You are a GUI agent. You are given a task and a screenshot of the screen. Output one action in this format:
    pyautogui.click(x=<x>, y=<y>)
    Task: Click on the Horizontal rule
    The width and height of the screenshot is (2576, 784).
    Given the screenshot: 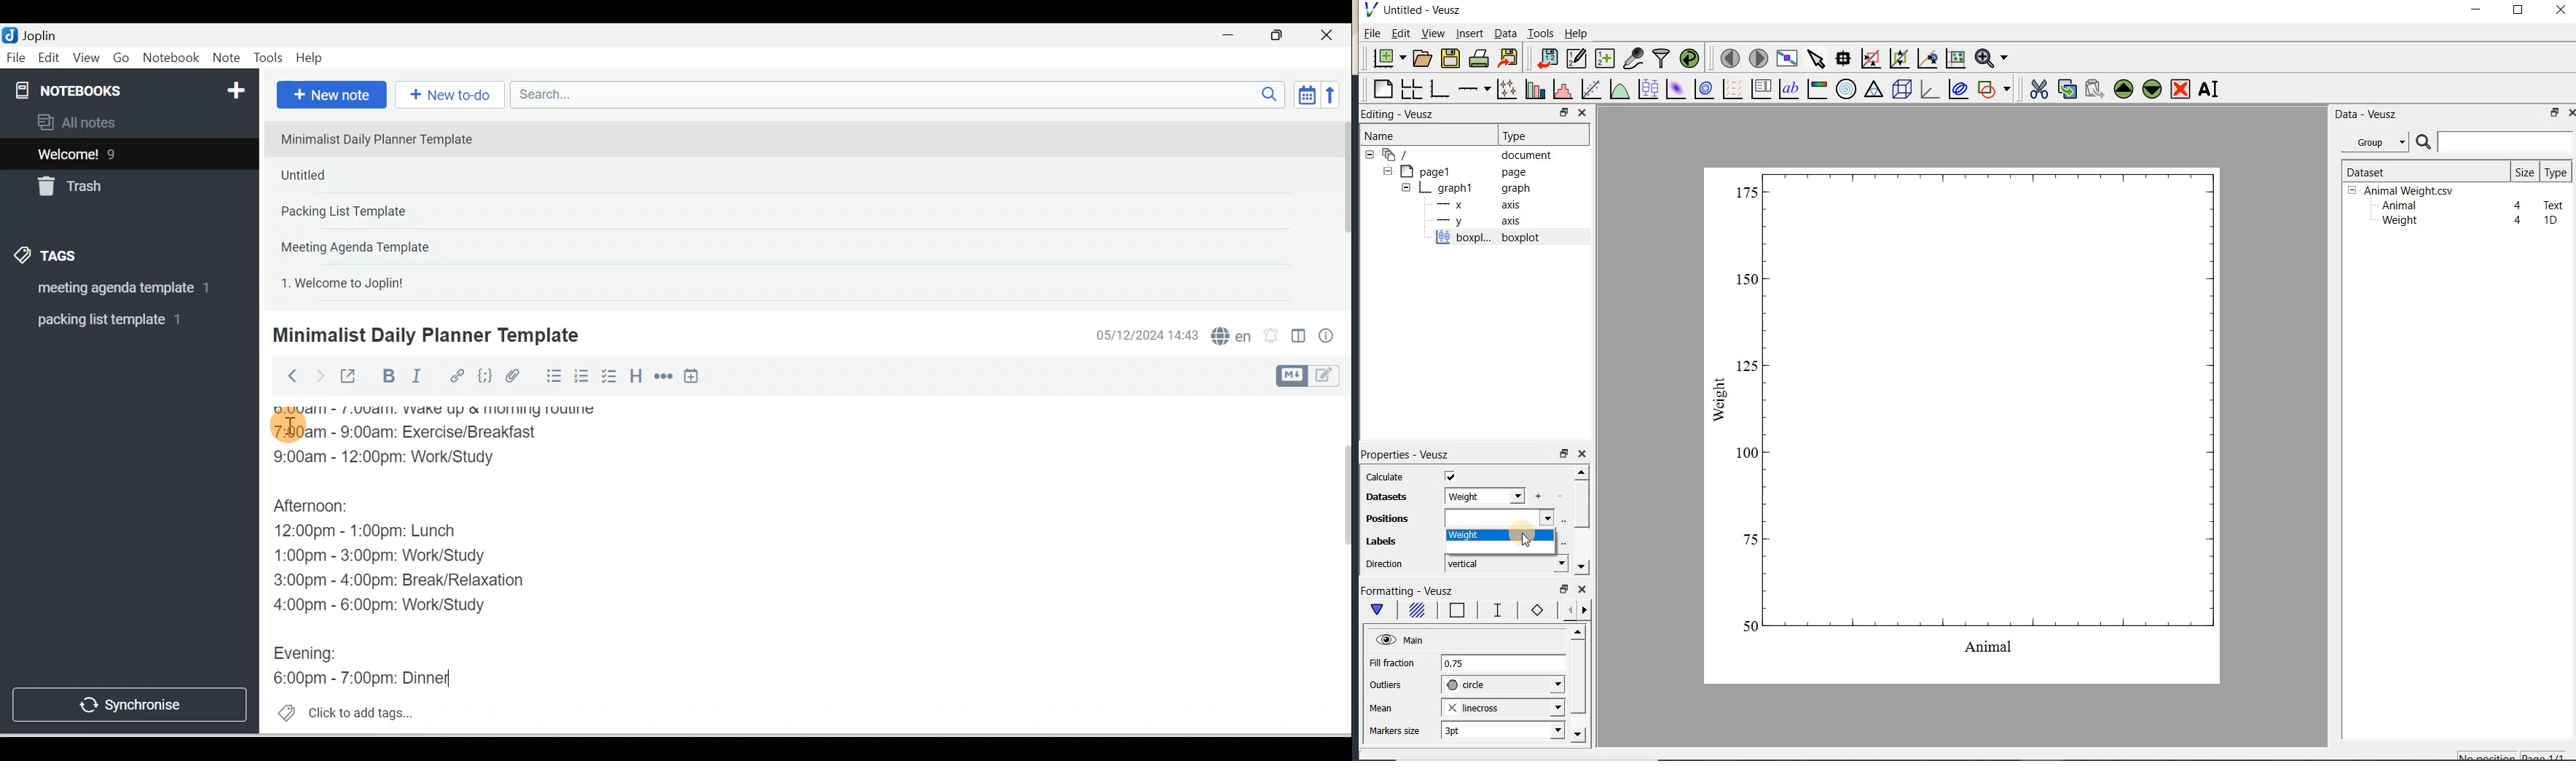 What is the action you would take?
    pyautogui.click(x=665, y=376)
    